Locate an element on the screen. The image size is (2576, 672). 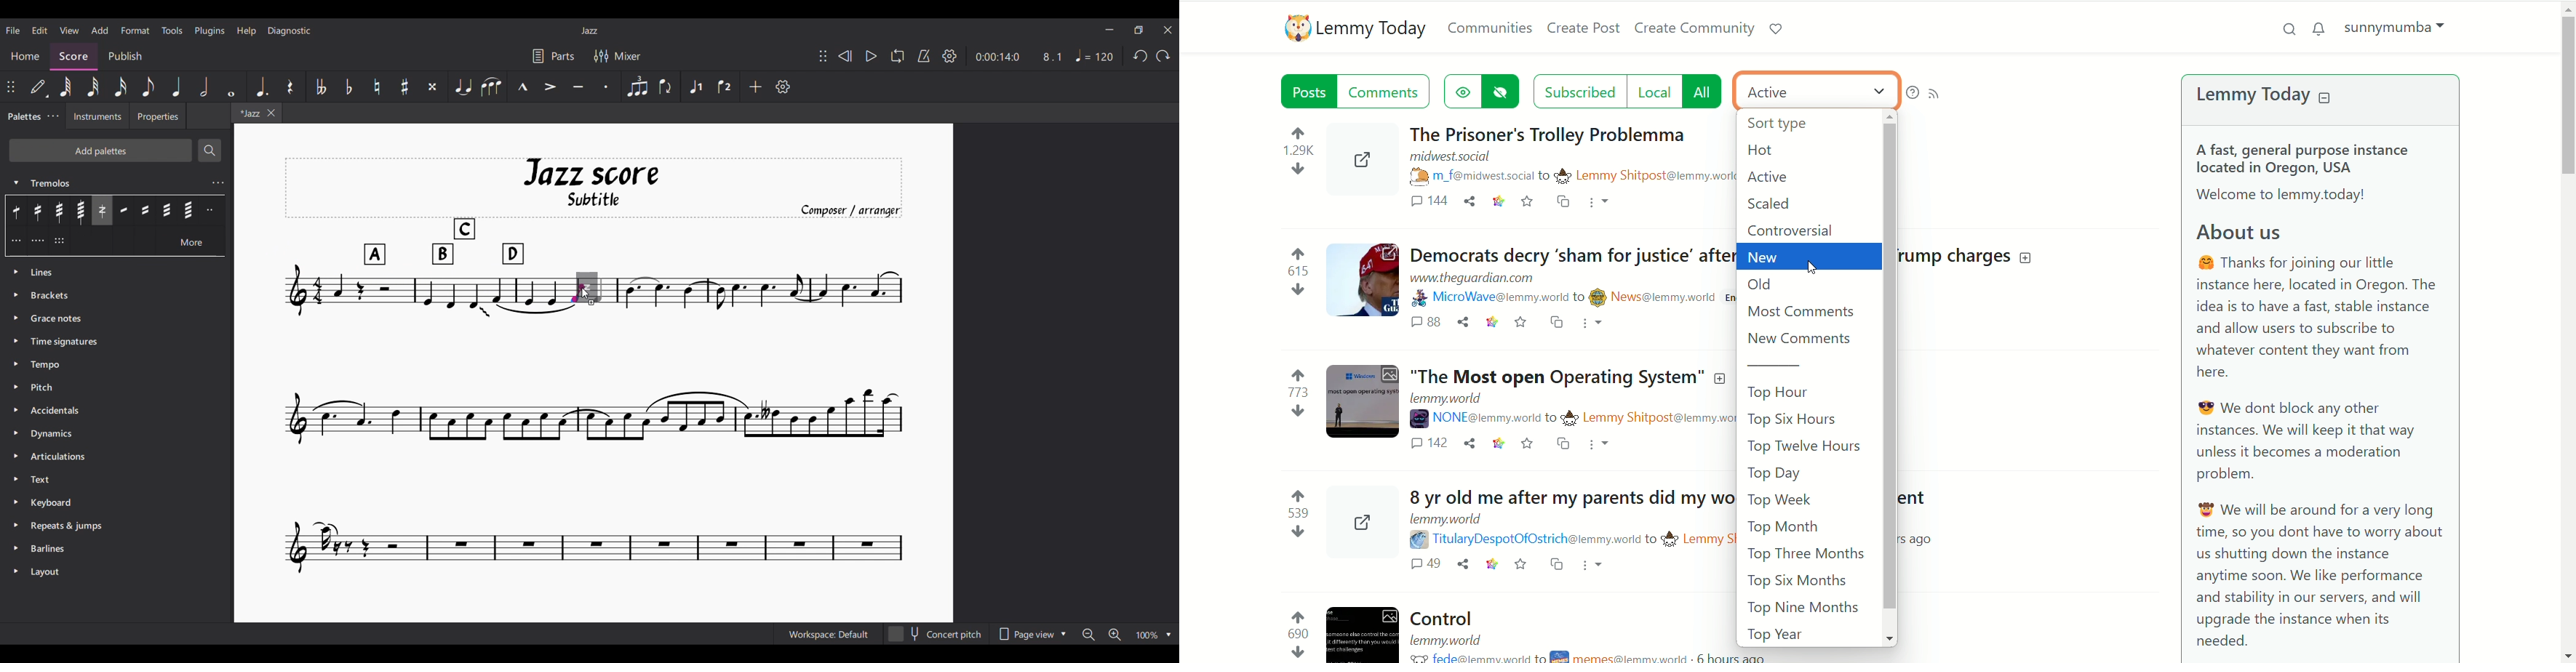
Text is located at coordinates (115, 479).